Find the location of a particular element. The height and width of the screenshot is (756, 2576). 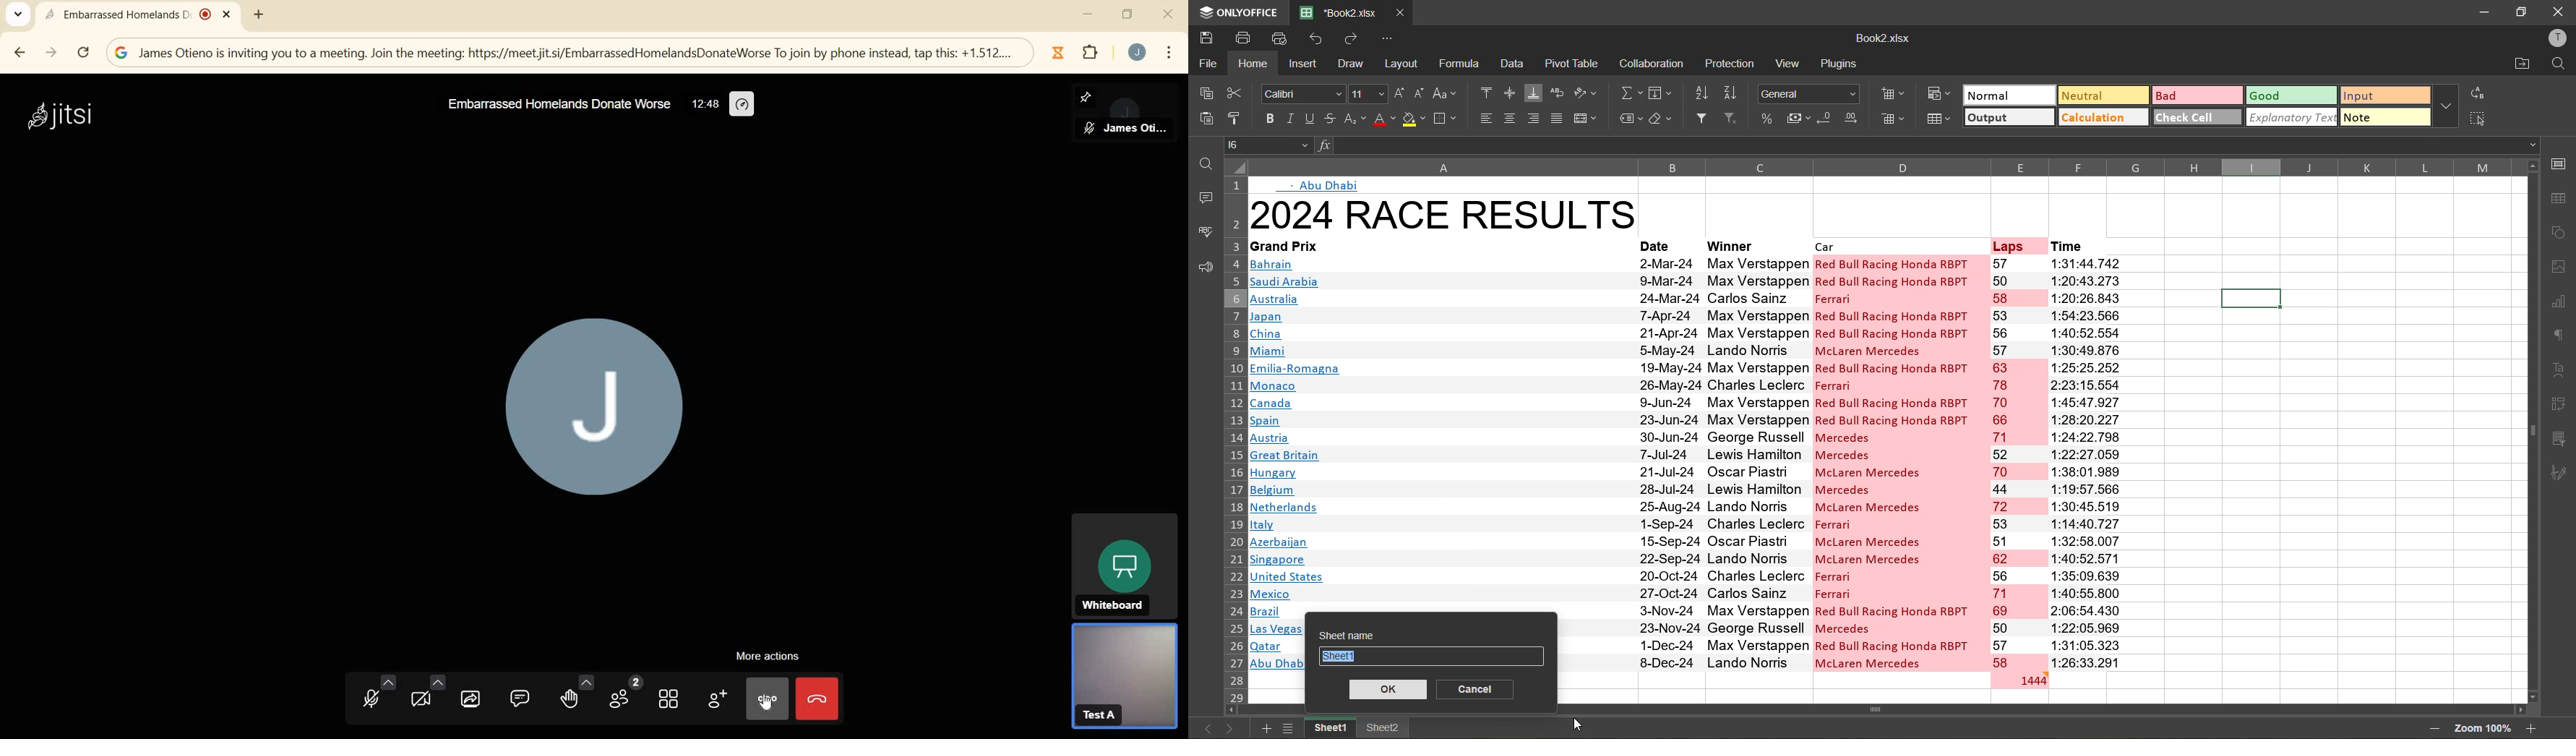

format as table is located at coordinates (1937, 119).